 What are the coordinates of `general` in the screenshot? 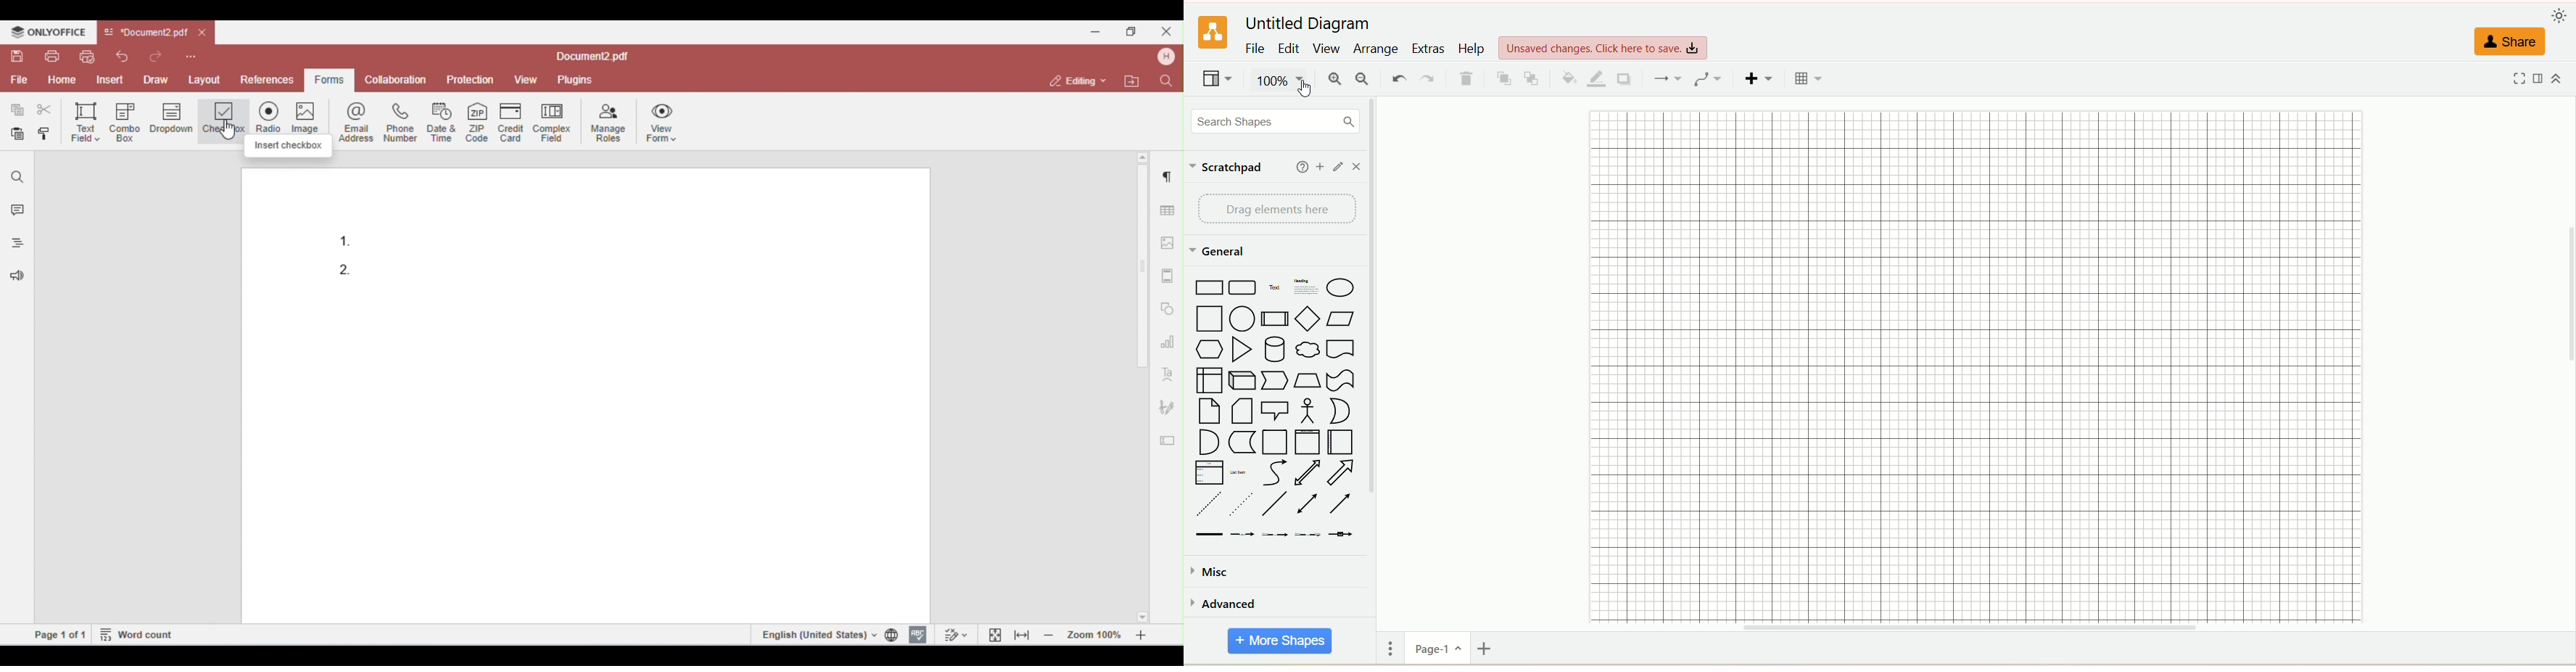 It's located at (1229, 253).